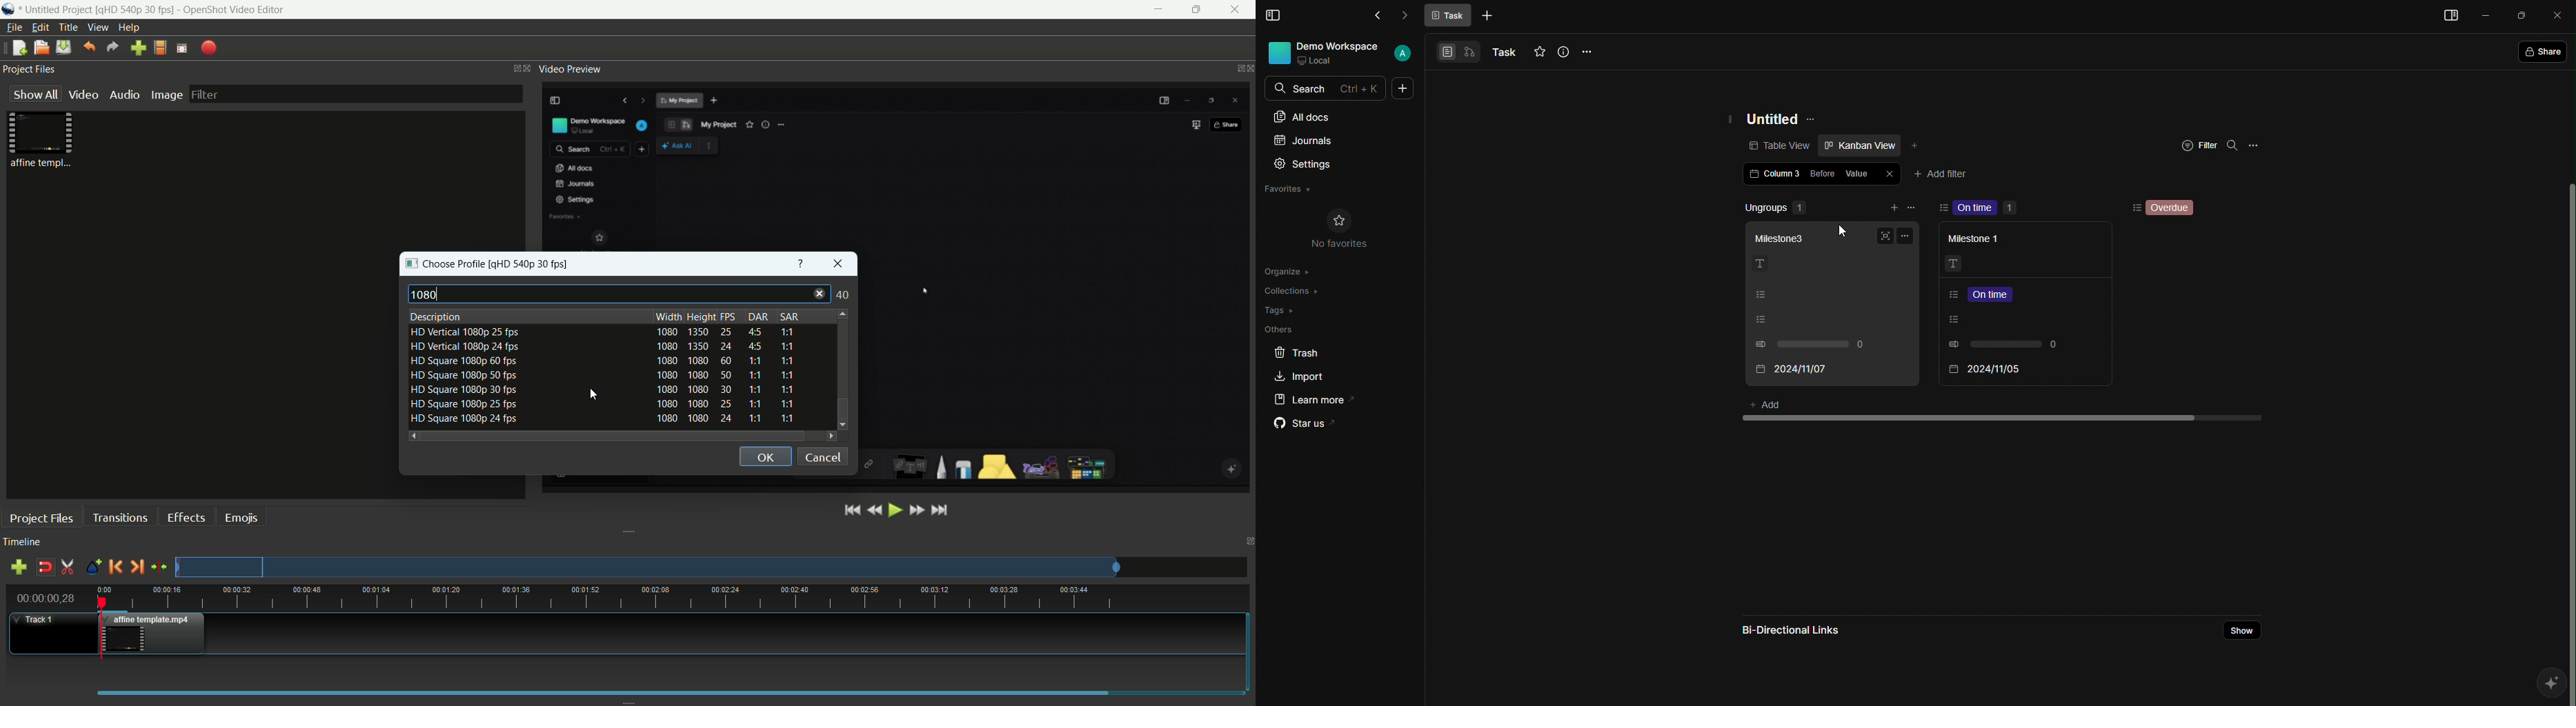 Image resolution: width=2576 pixels, height=728 pixels. Describe the element at coordinates (512, 67) in the screenshot. I see `change layout` at that location.